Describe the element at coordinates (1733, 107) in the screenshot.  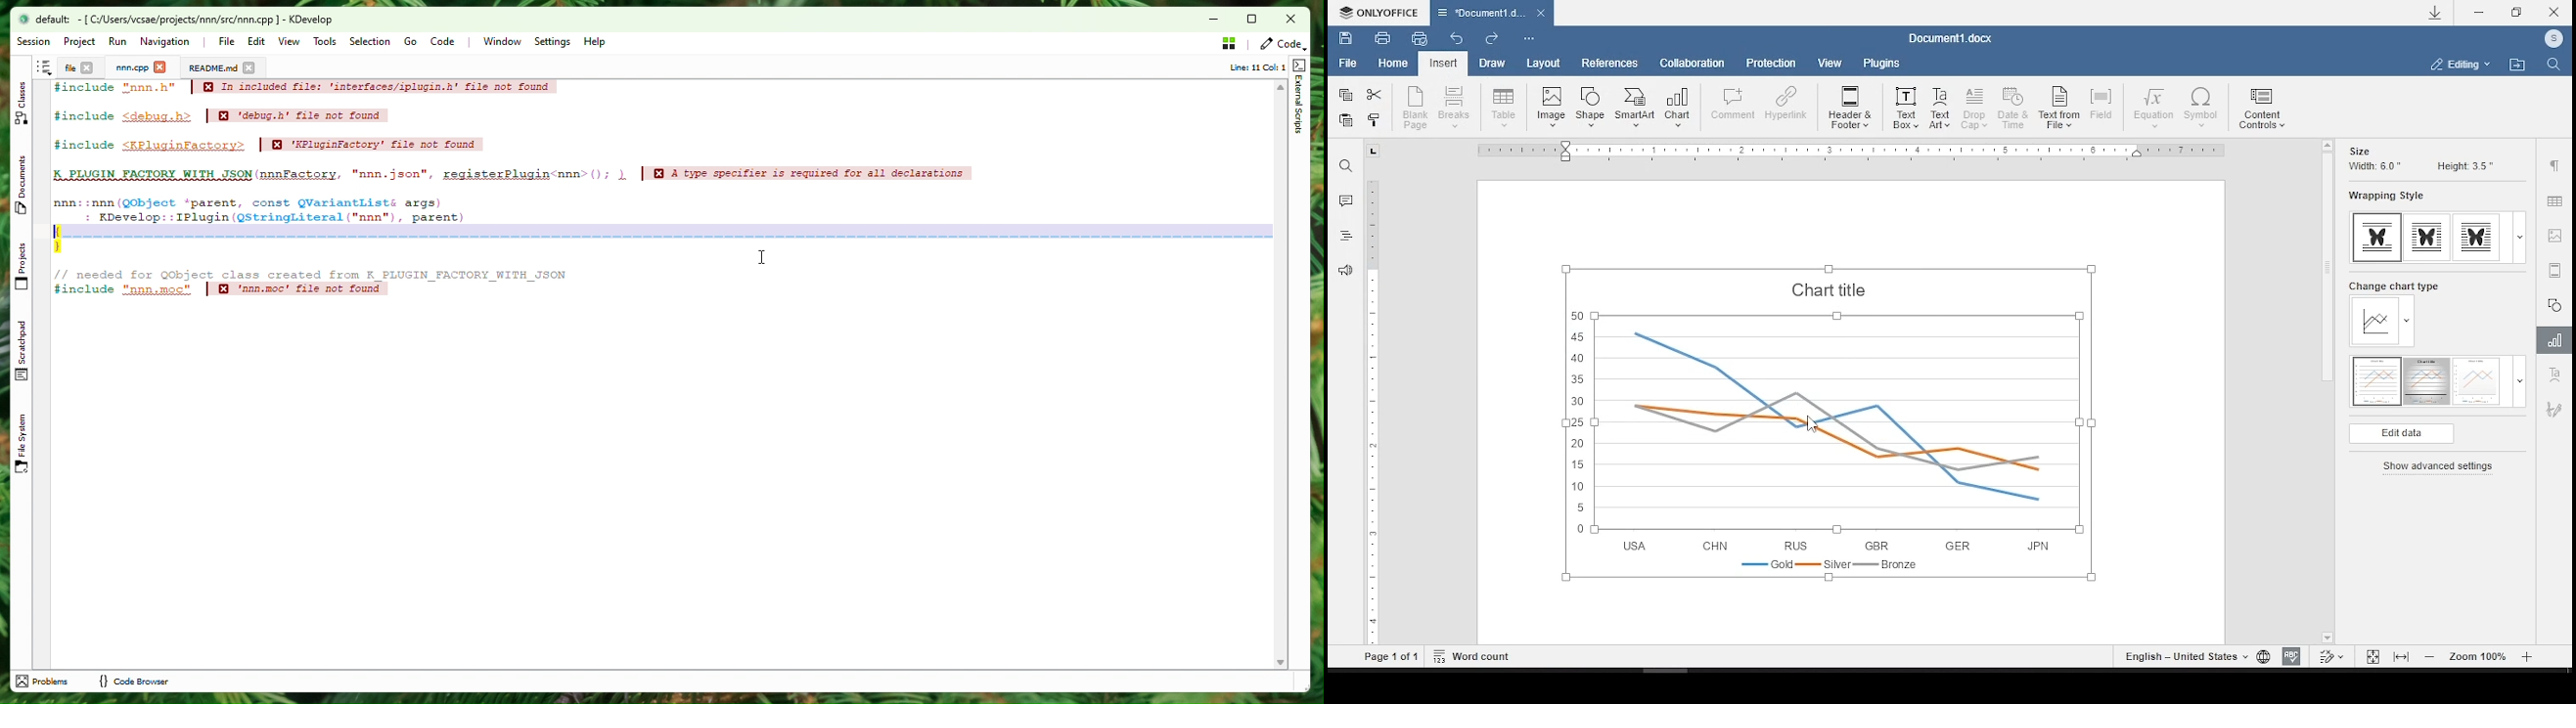
I see `comment` at that location.